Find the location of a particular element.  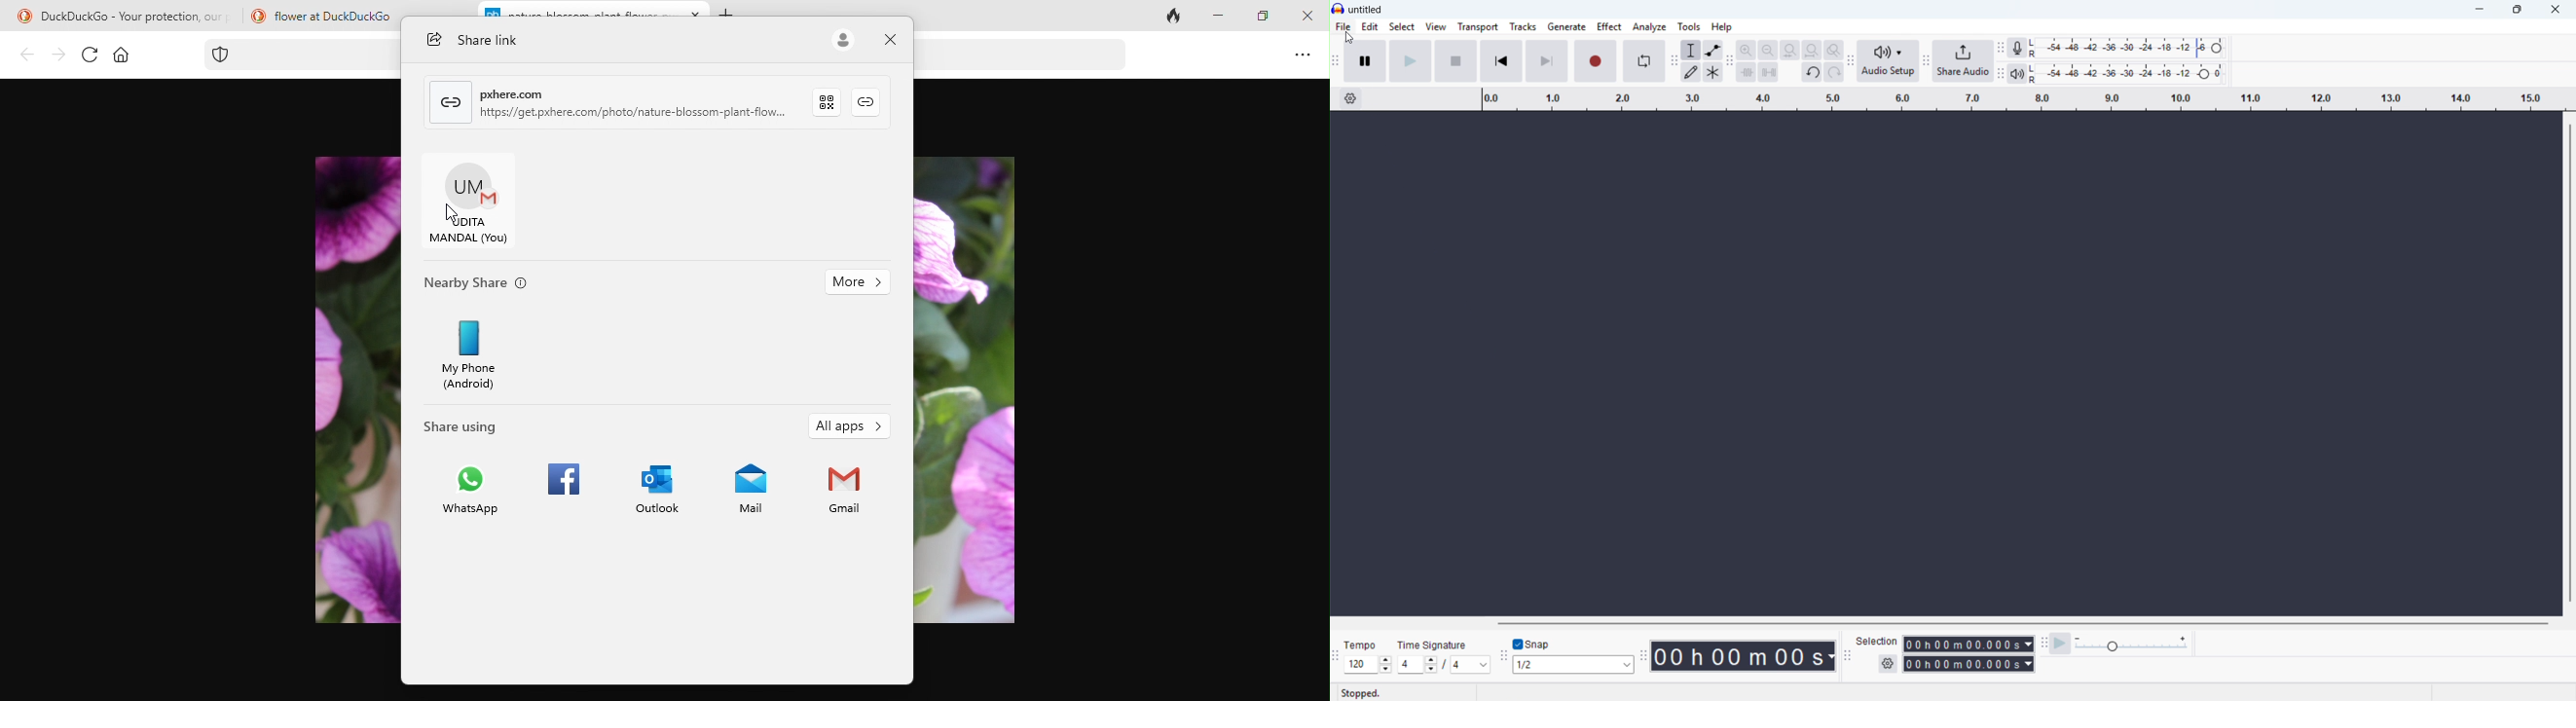

file  is located at coordinates (1343, 28).